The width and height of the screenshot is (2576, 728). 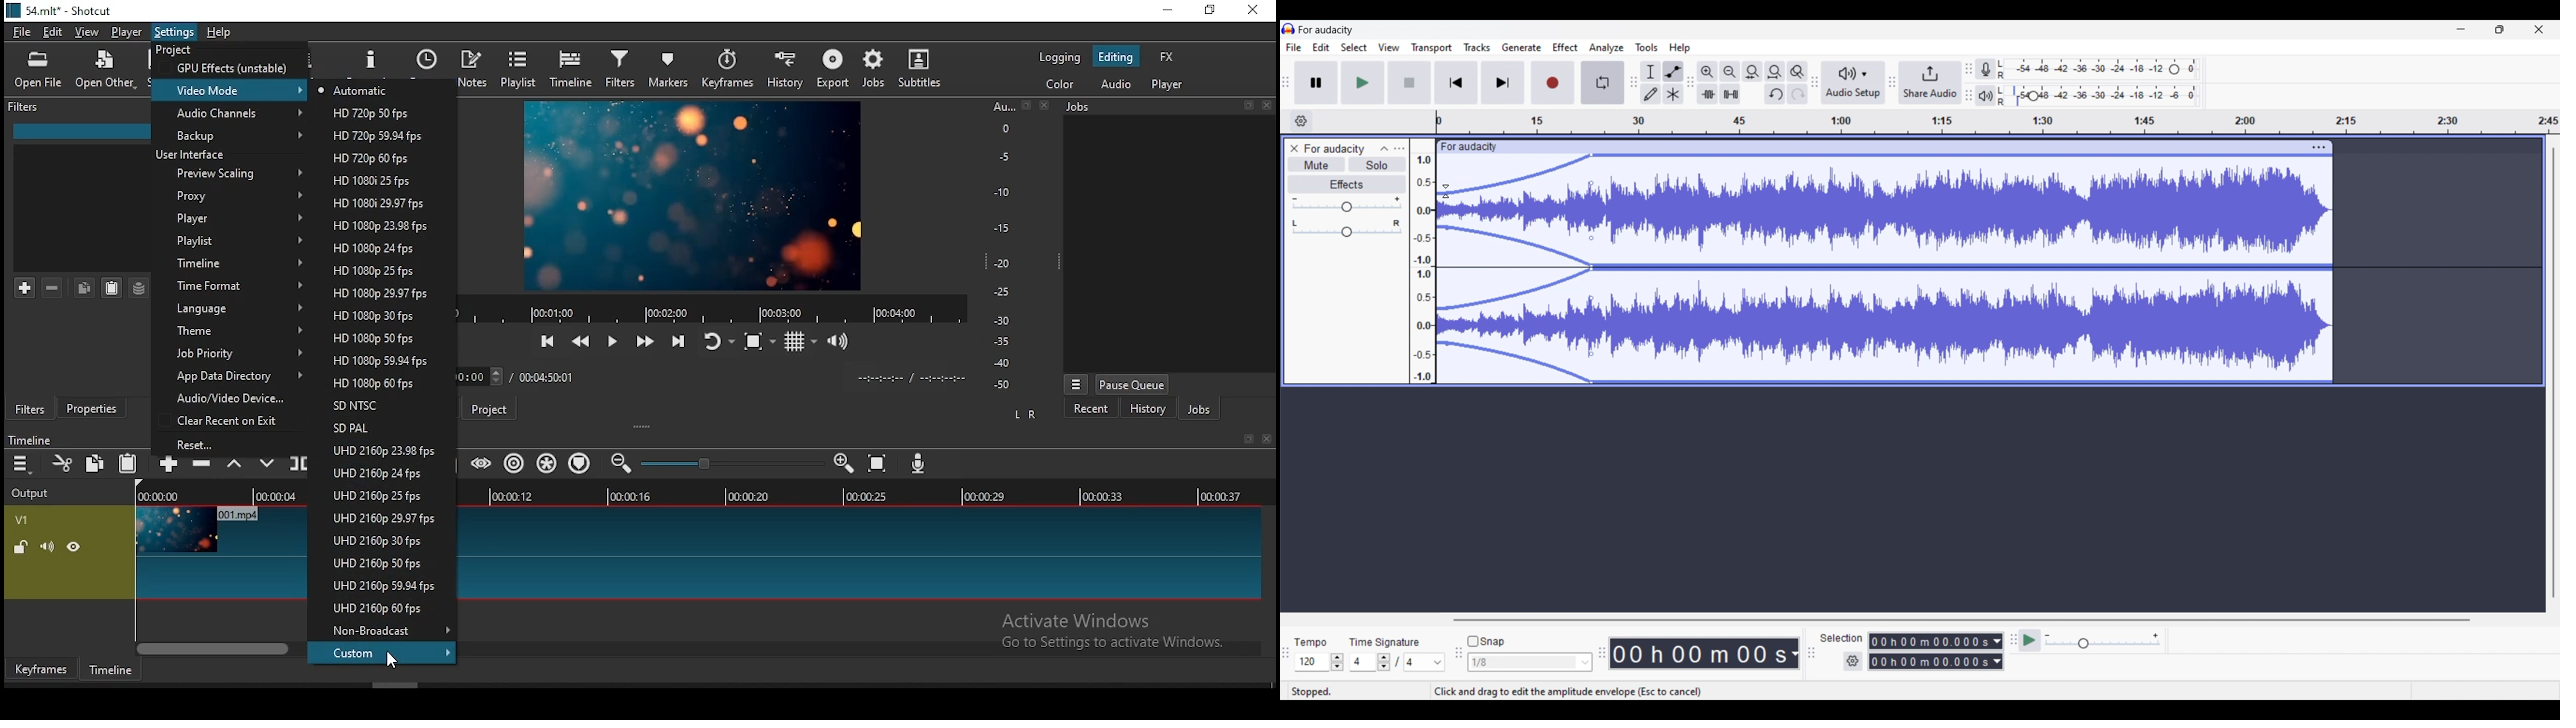 I want to click on File, so click(x=1294, y=47).